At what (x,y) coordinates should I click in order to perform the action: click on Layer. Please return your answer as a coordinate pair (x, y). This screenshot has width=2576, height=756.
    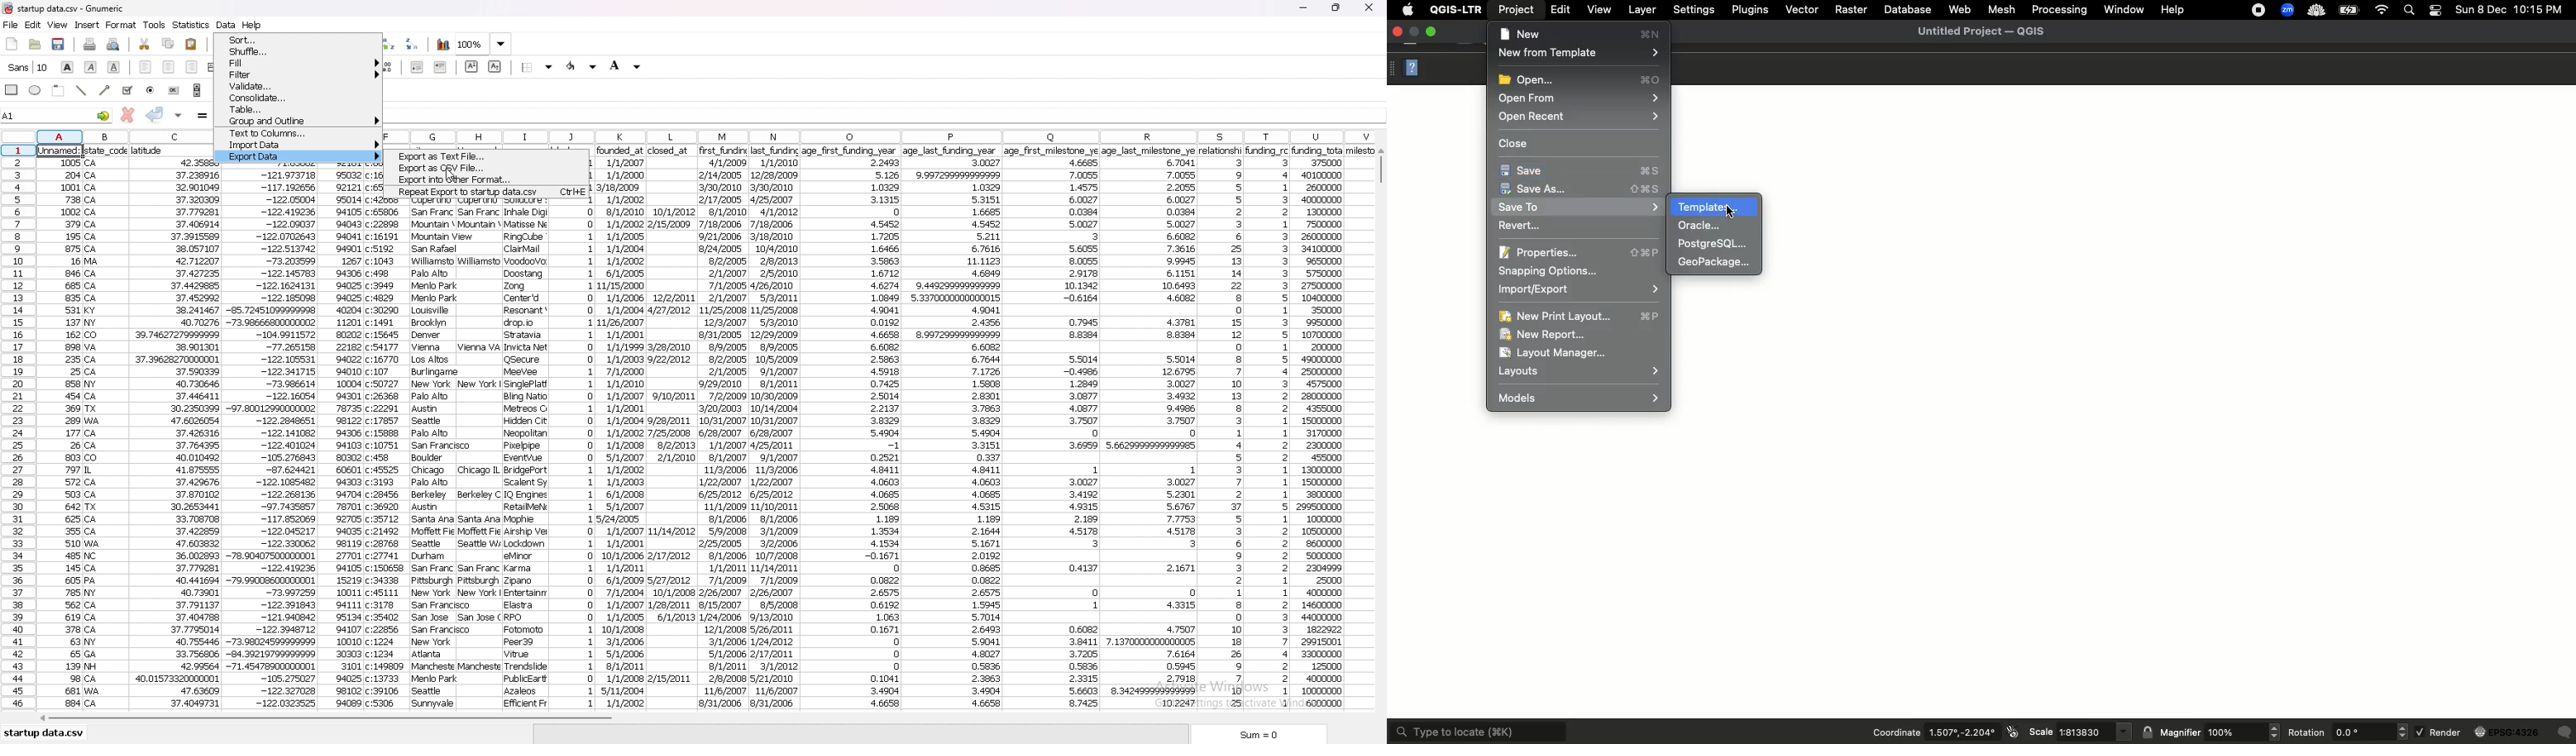
    Looking at the image, I should click on (1642, 10).